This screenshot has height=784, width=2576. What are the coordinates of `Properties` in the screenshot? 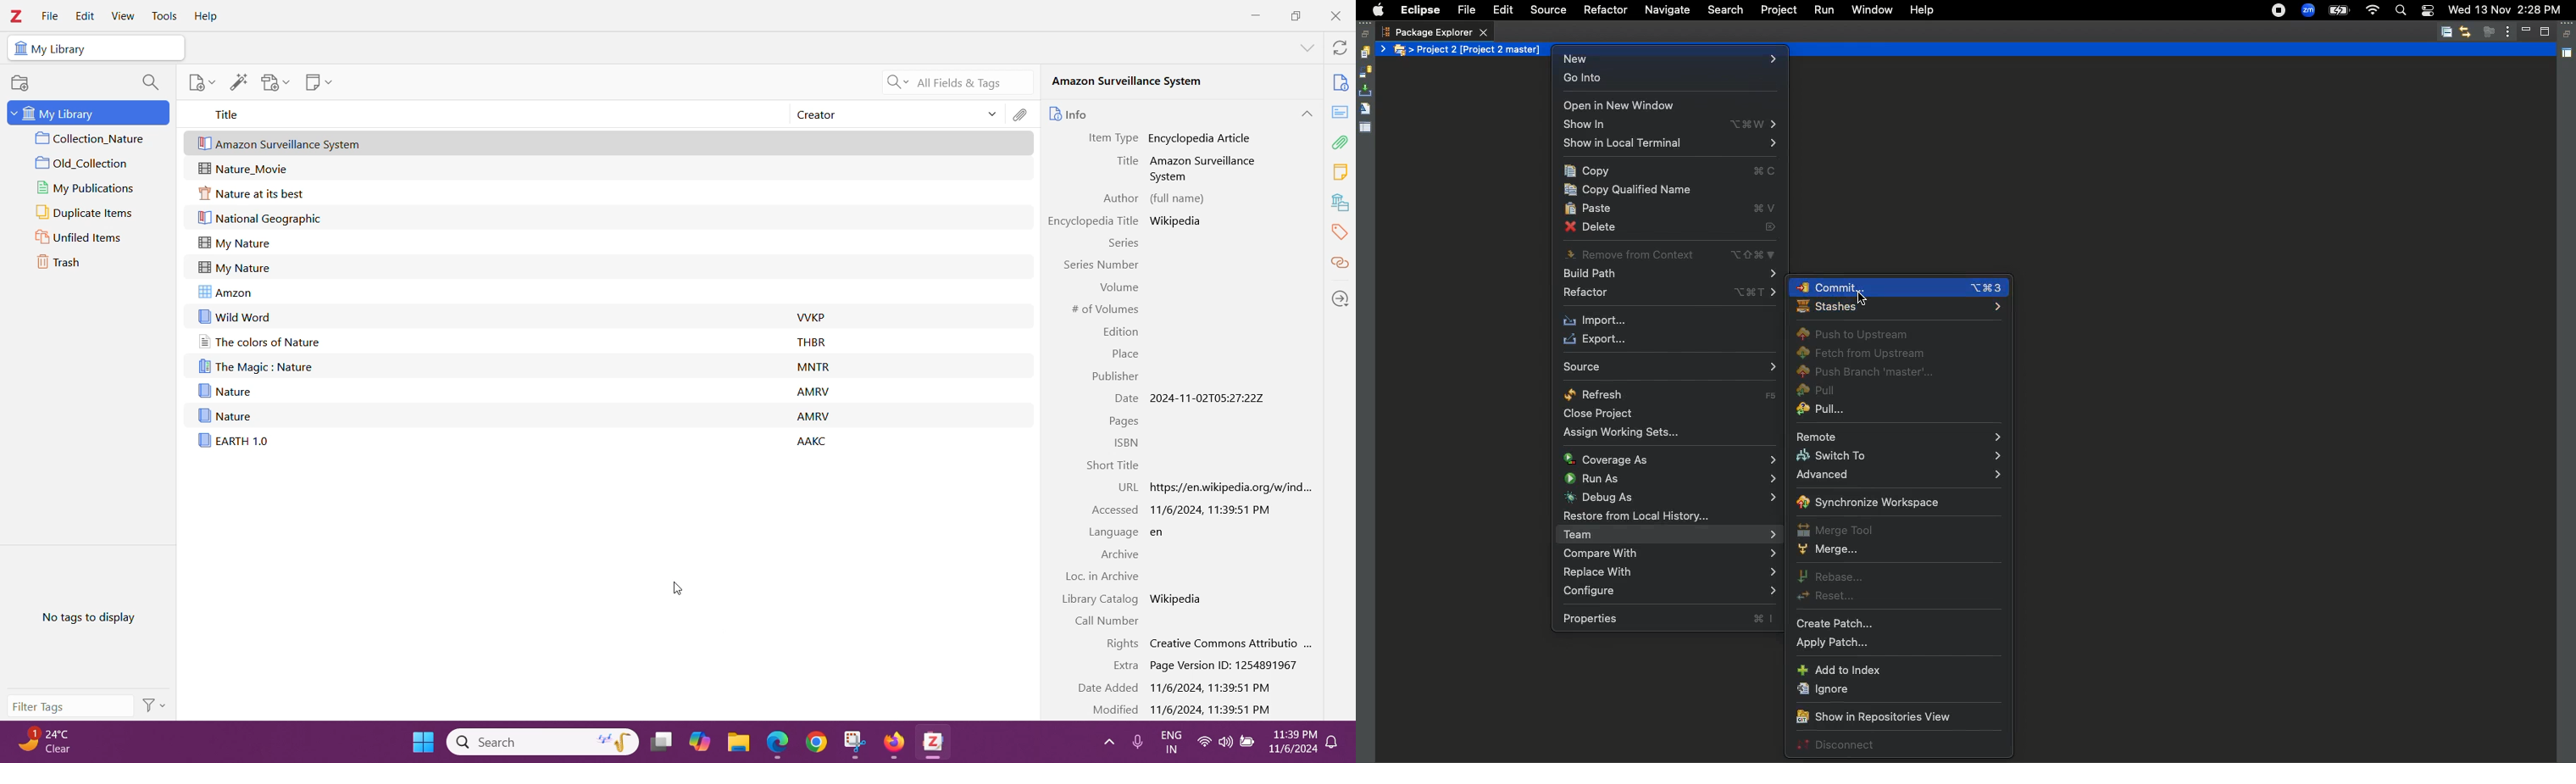 It's located at (1669, 619).